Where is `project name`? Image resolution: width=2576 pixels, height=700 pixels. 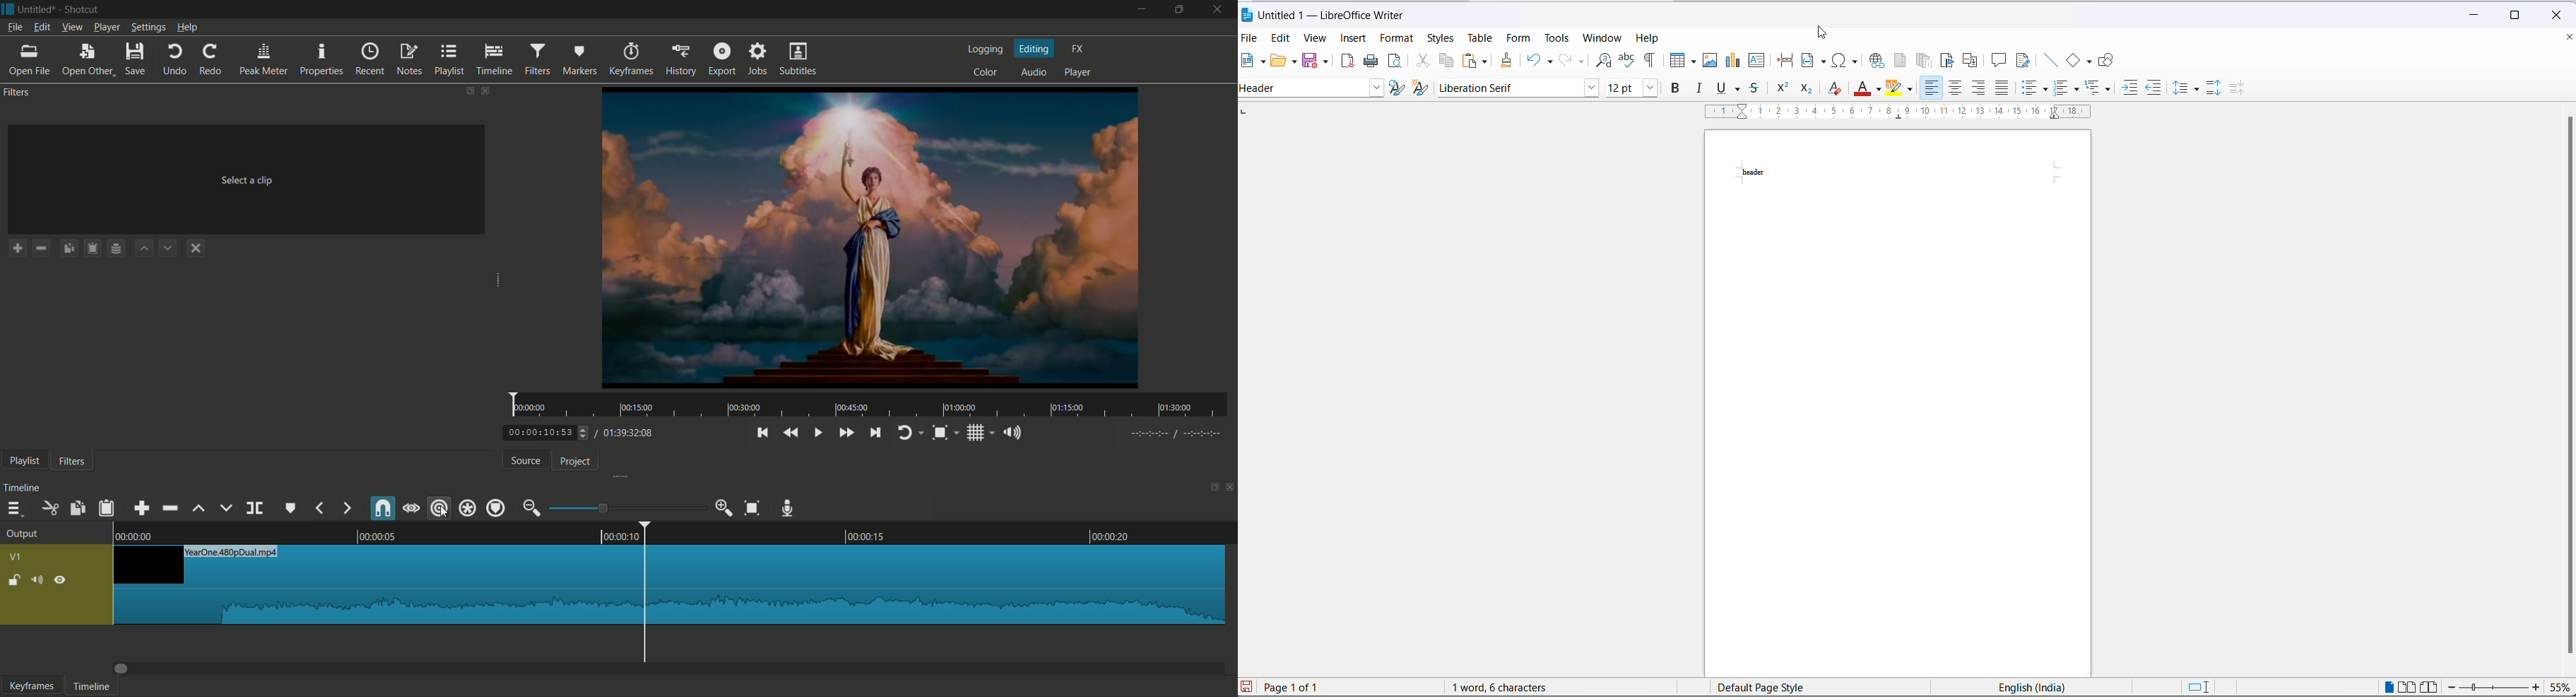 project name is located at coordinates (37, 10).